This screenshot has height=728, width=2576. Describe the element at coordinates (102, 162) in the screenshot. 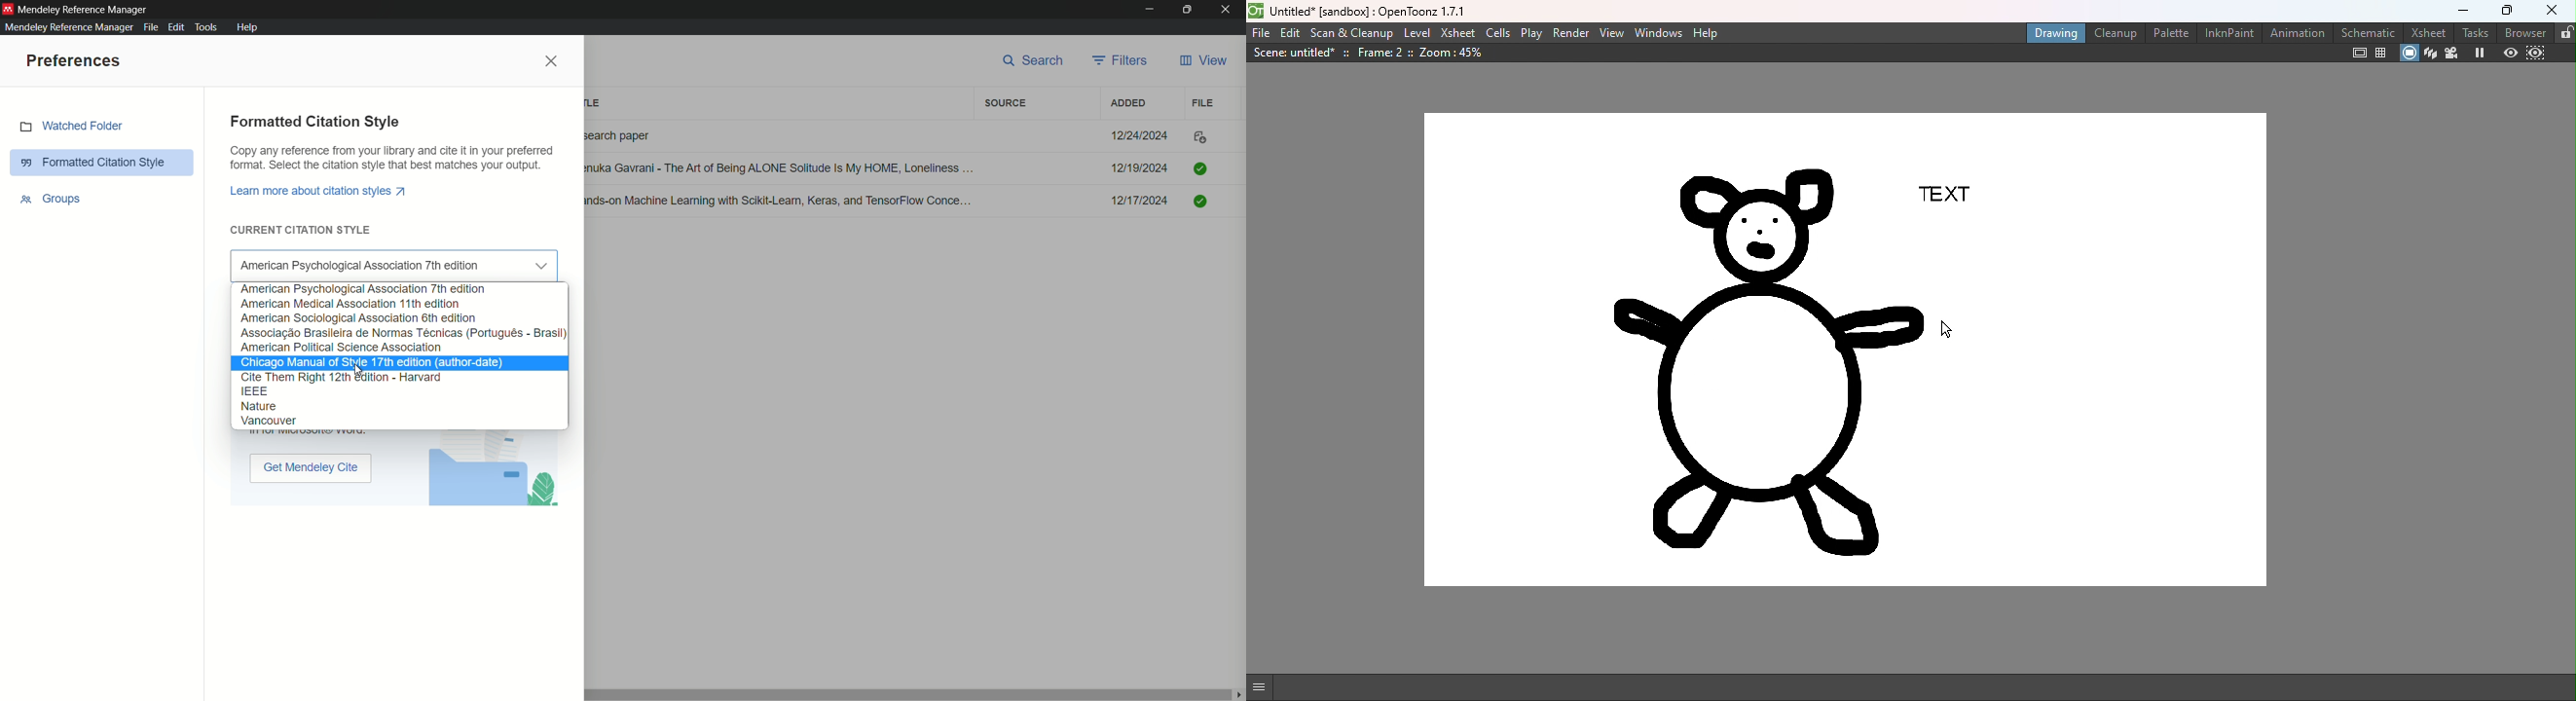

I see `formatted citation style` at that location.